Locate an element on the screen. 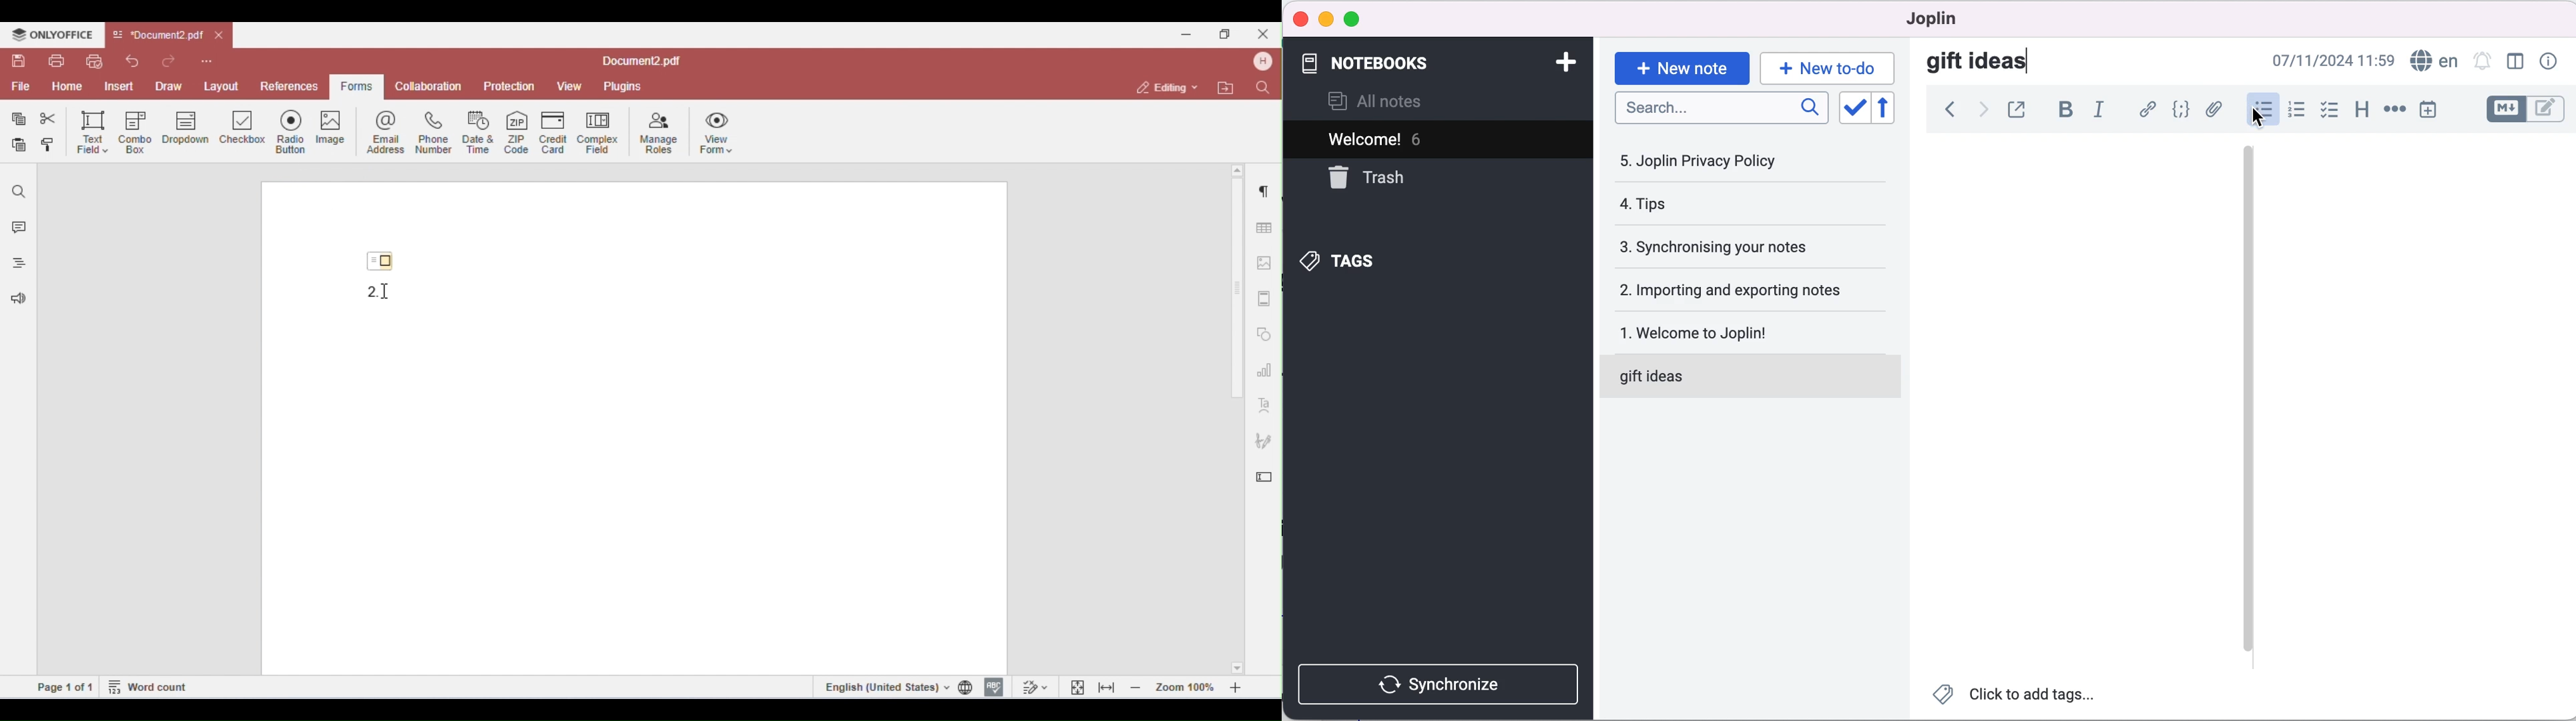  maximize is located at coordinates (1358, 18).